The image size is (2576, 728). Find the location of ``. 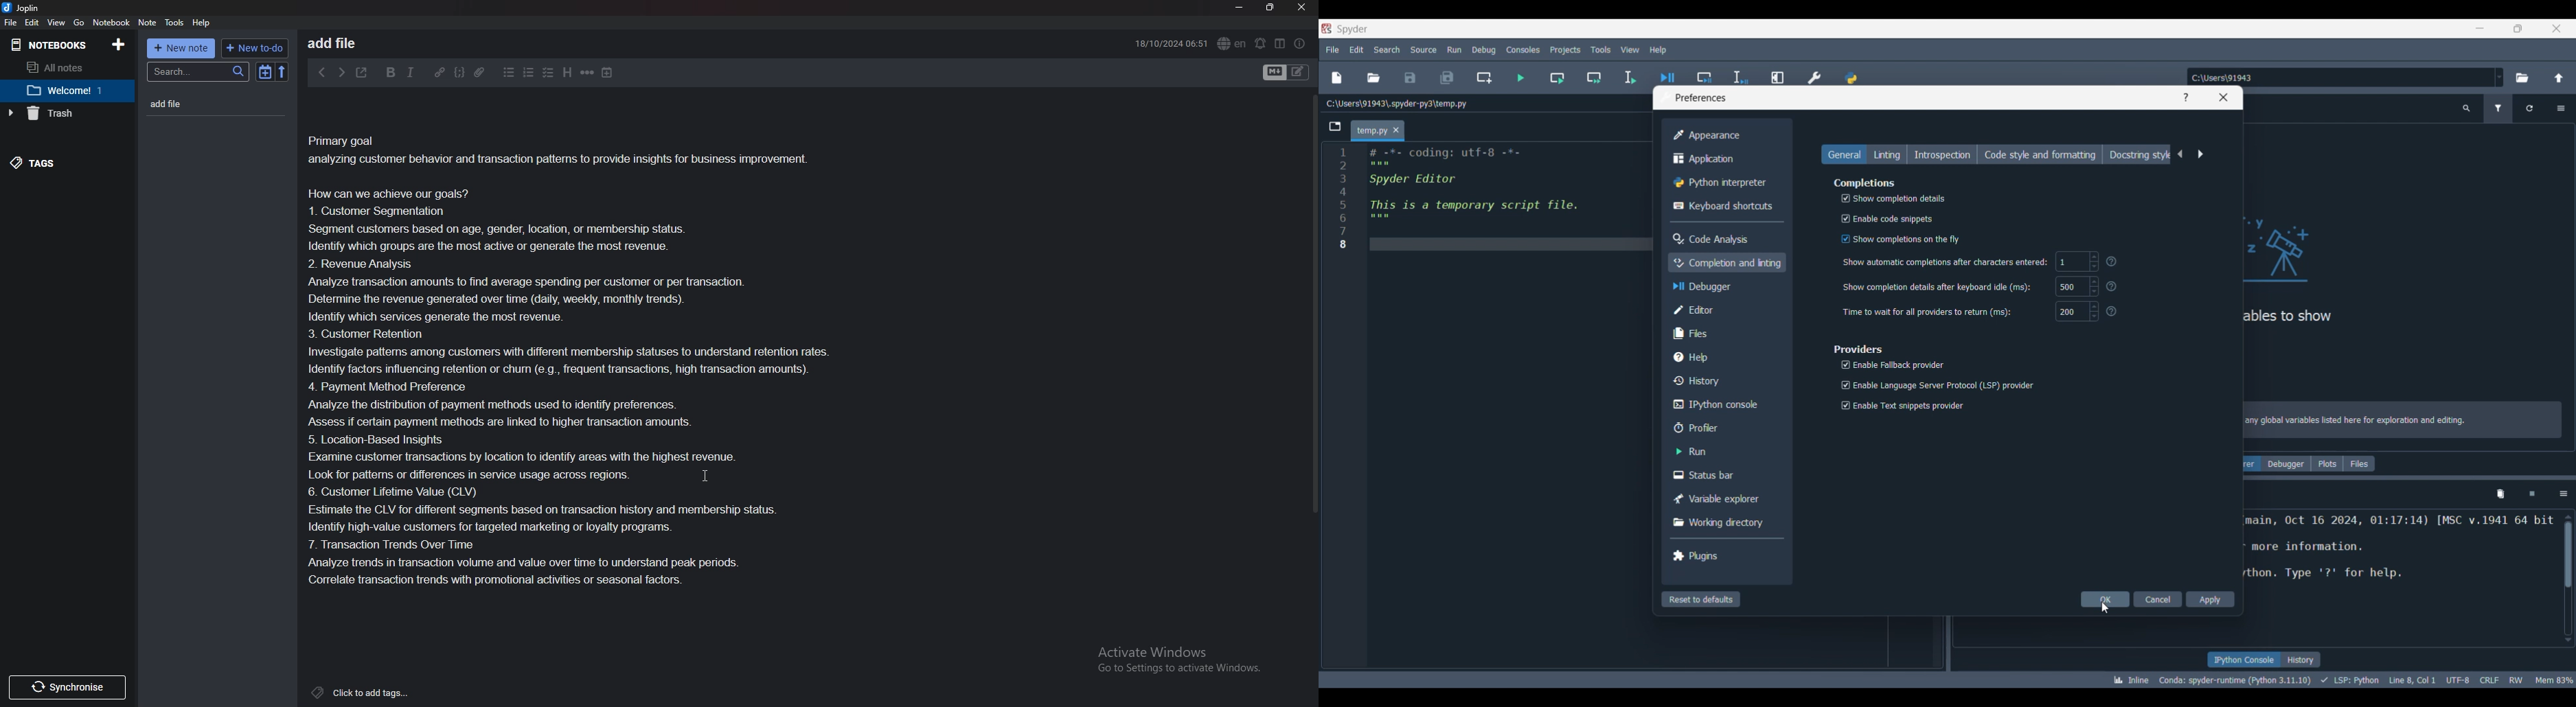

 is located at coordinates (2115, 263).